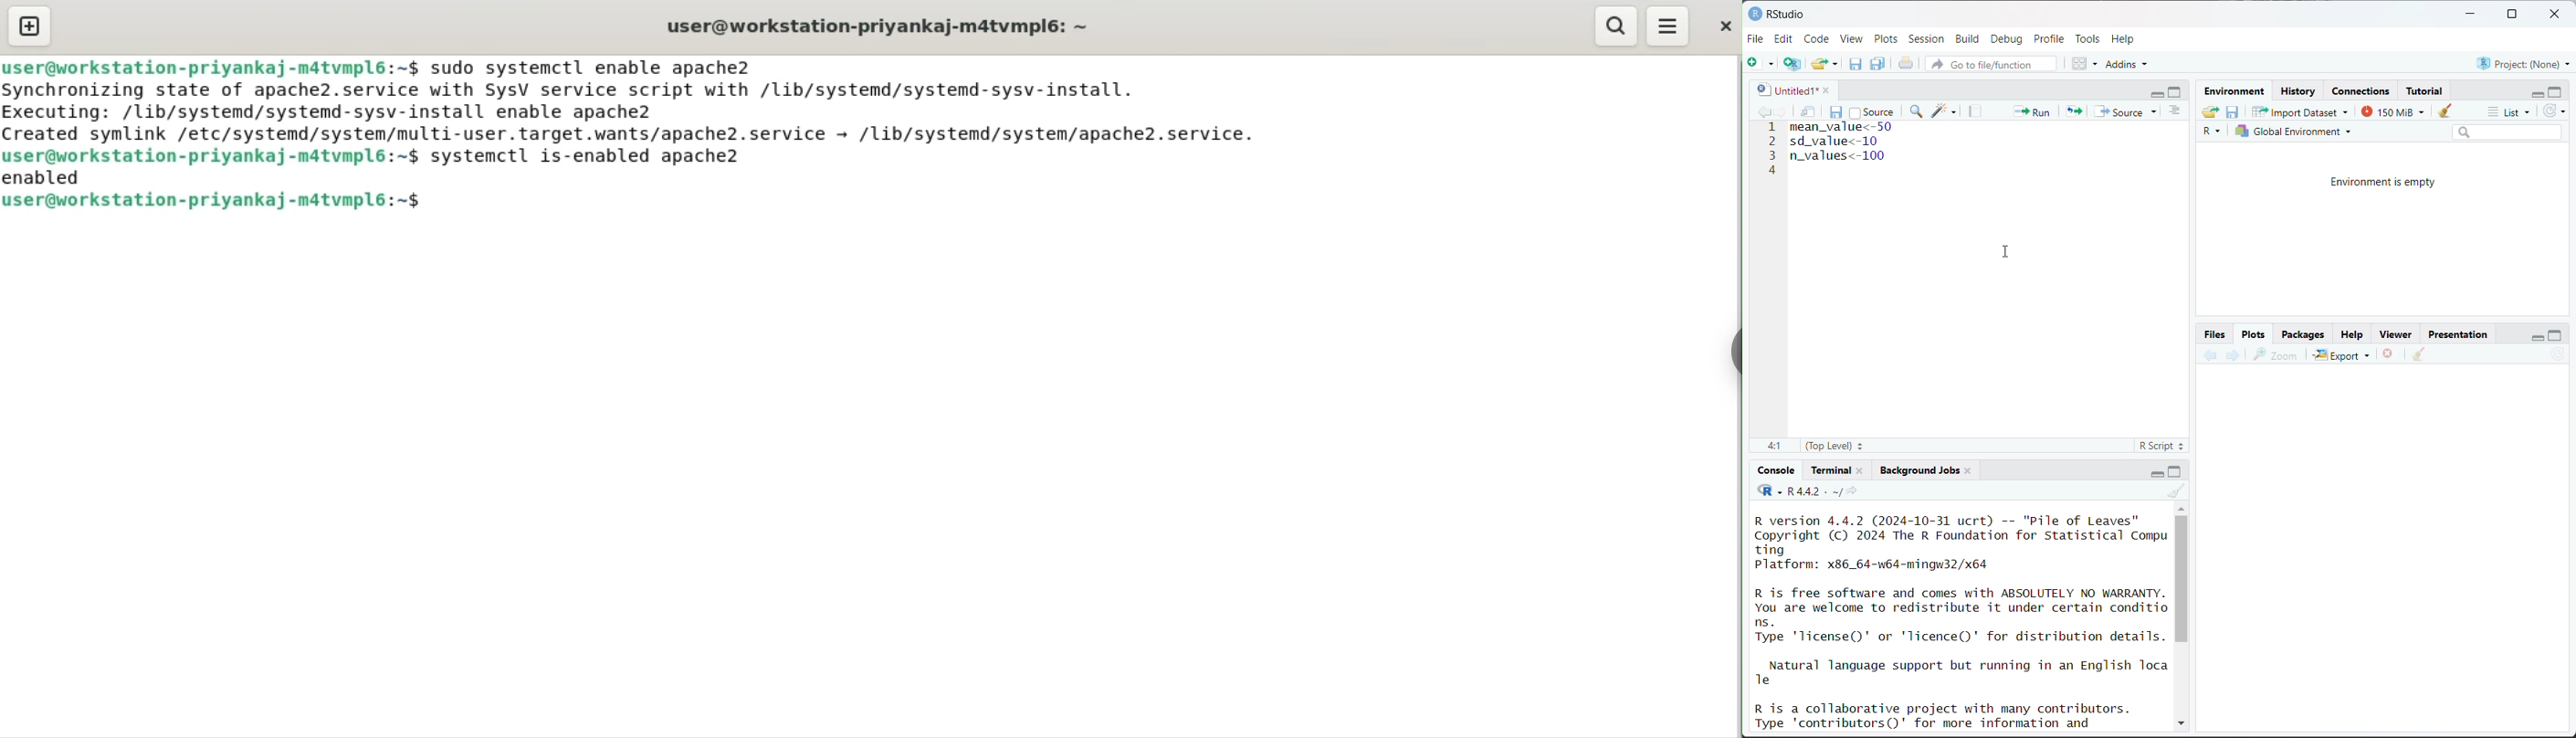 This screenshot has height=756, width=2576. What do you see at coordinates (1773, 446) in the screenshot?
I see `4:1` at bounding box center [1773, 446].